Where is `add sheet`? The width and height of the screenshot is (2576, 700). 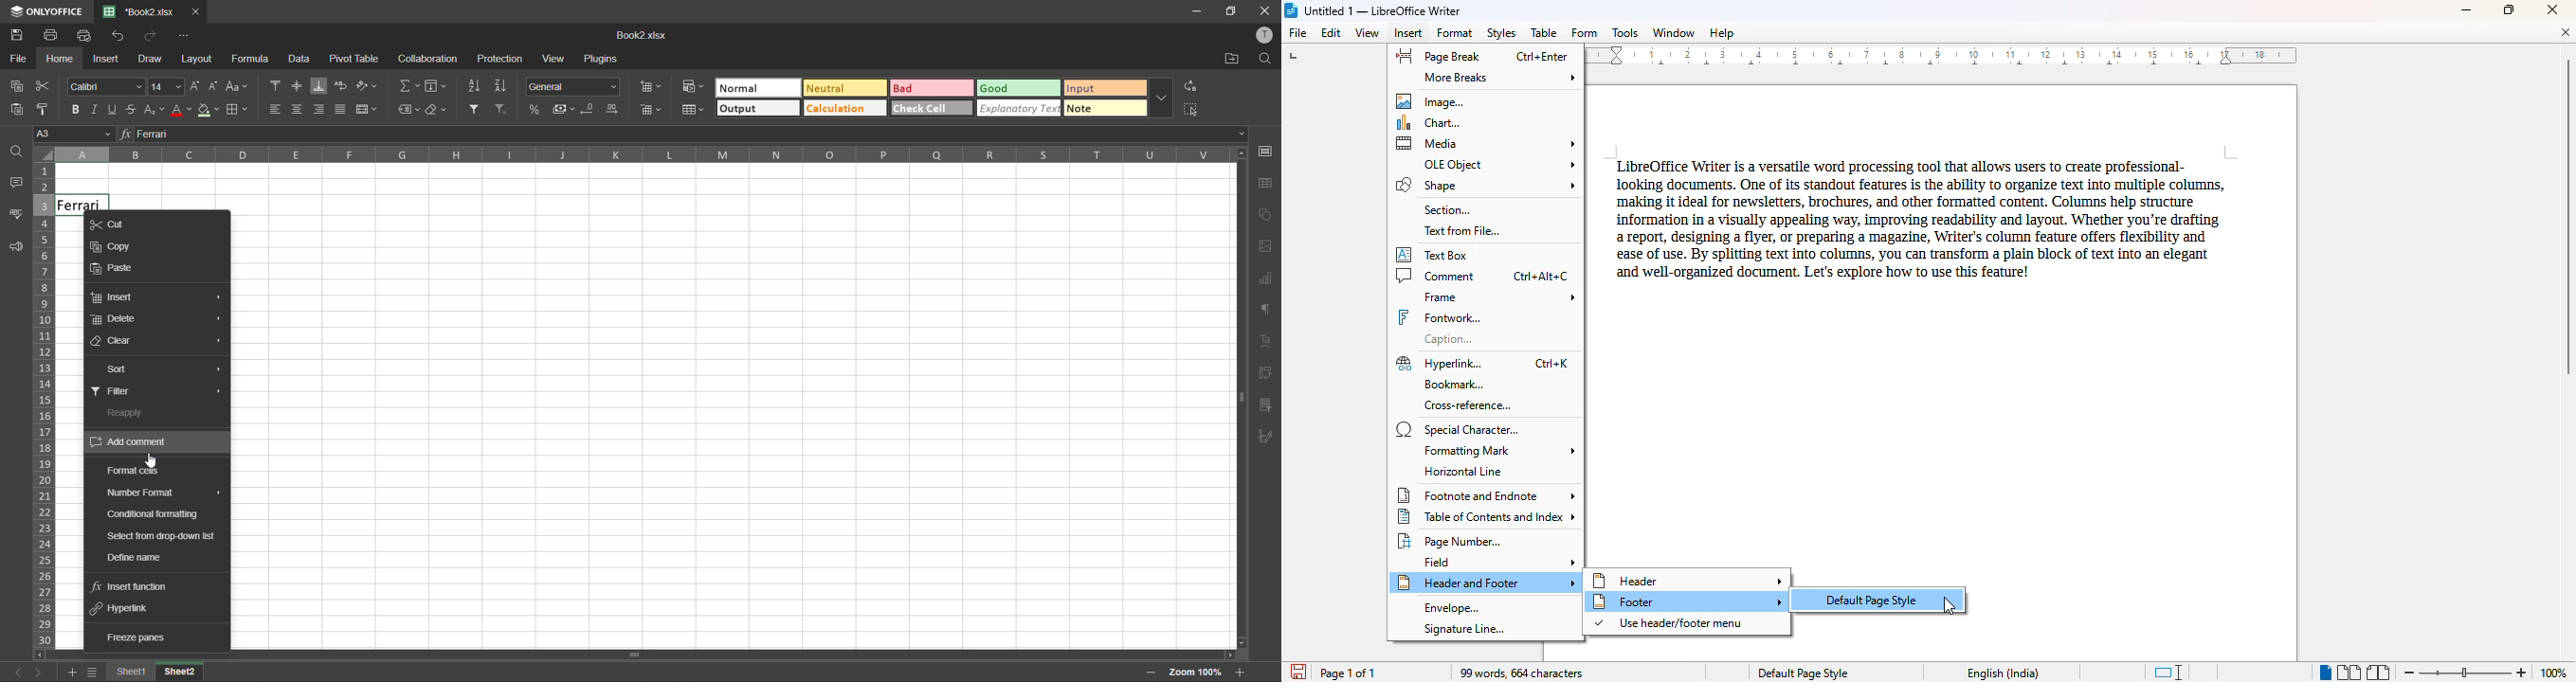 add sheet is located at coordinates (67, 673).